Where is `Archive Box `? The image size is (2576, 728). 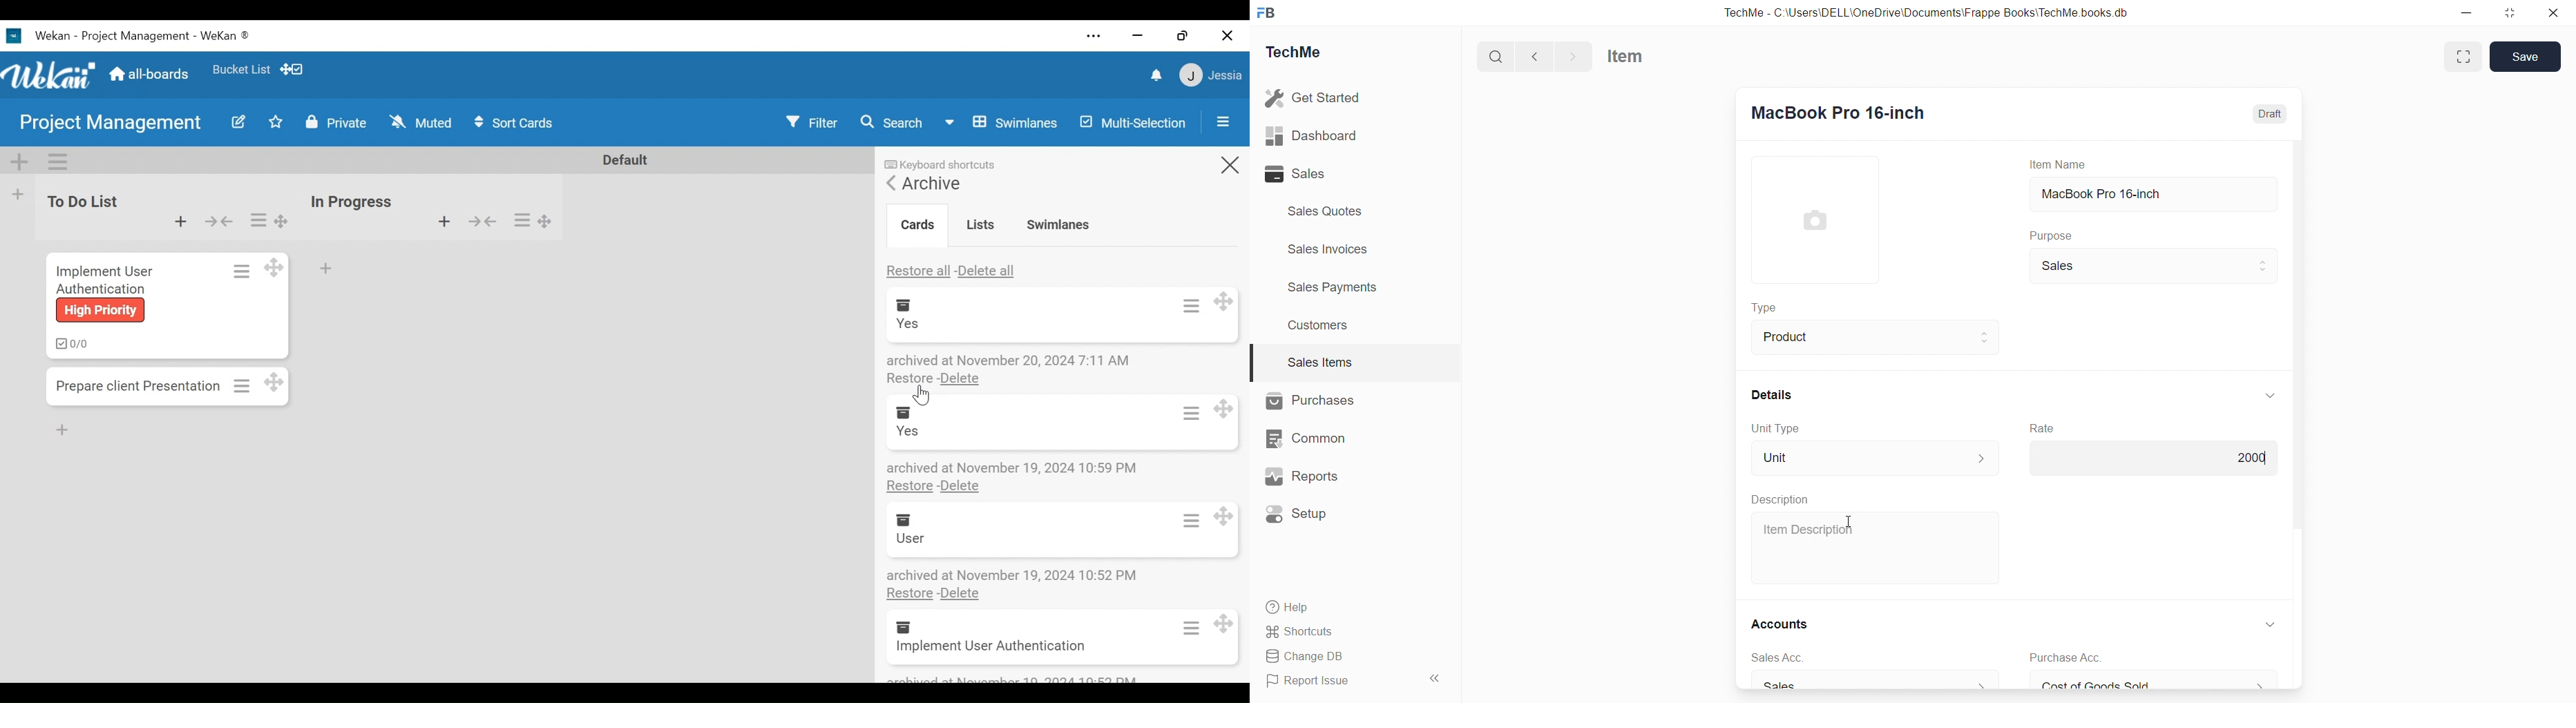
Archive Box  is located at coordinates (908, 304).